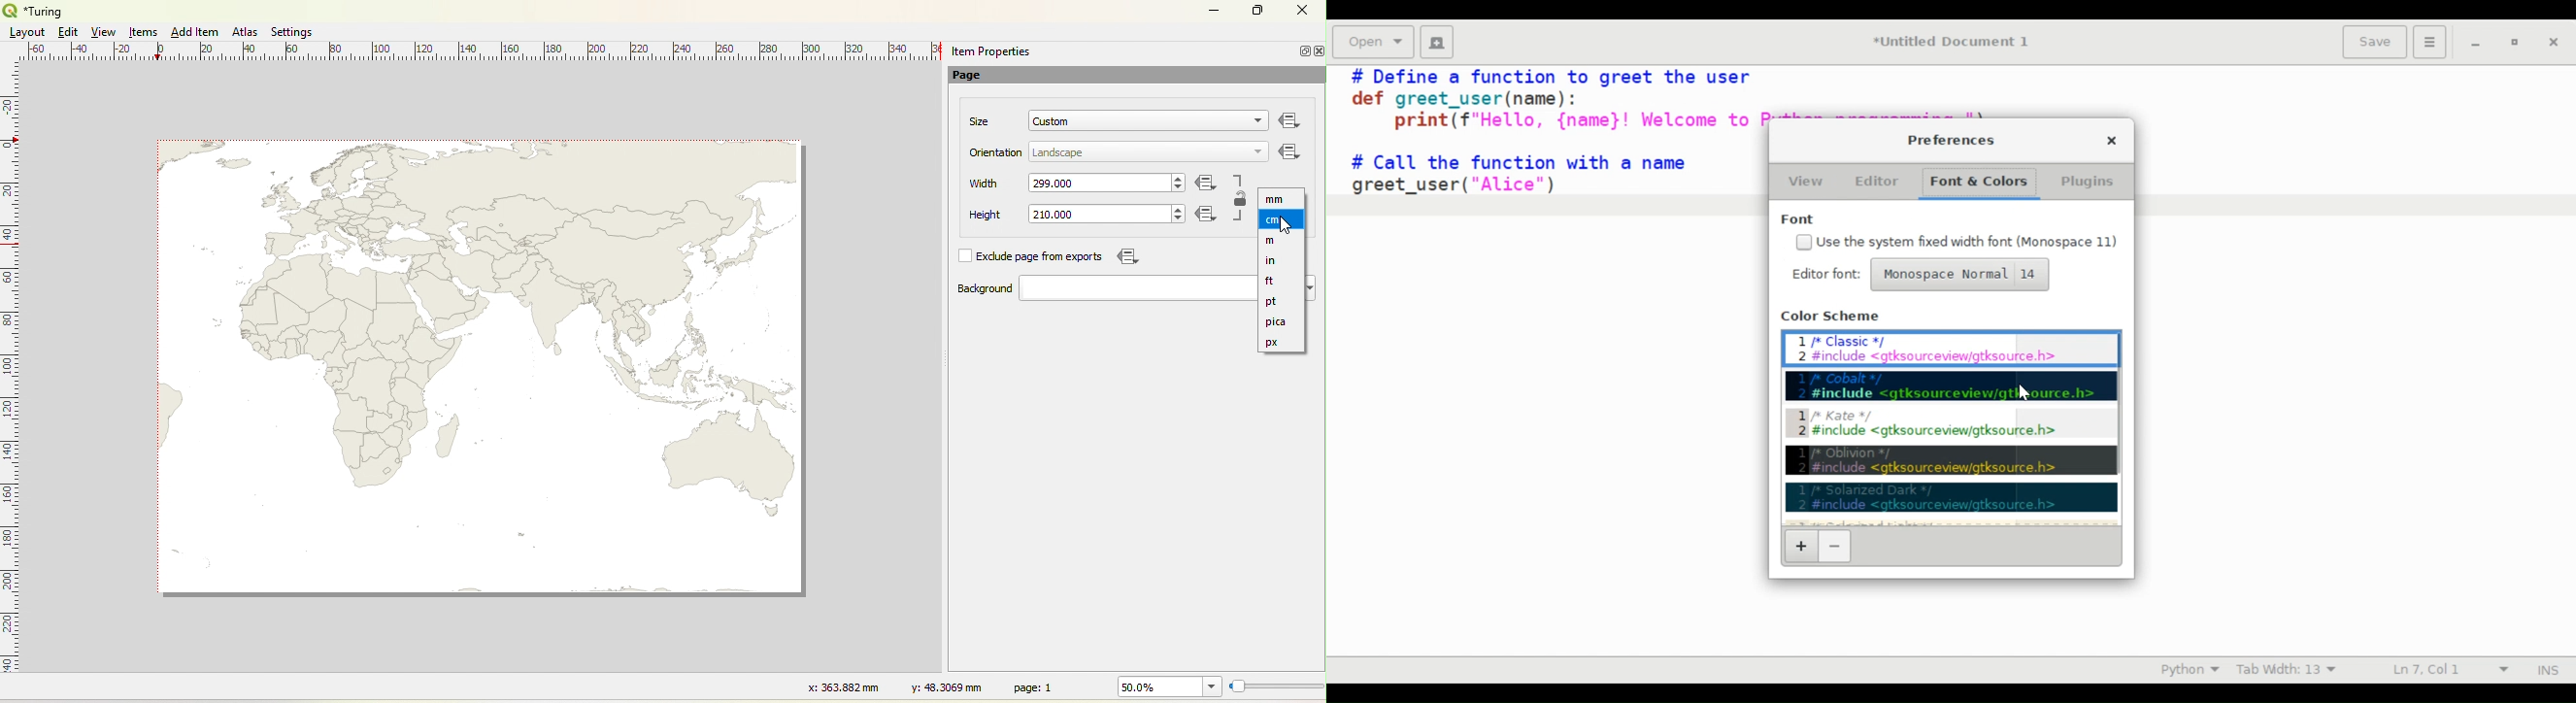  Describe the element at coordinates (105, 32) in the screenshot. I see `View` at that location.